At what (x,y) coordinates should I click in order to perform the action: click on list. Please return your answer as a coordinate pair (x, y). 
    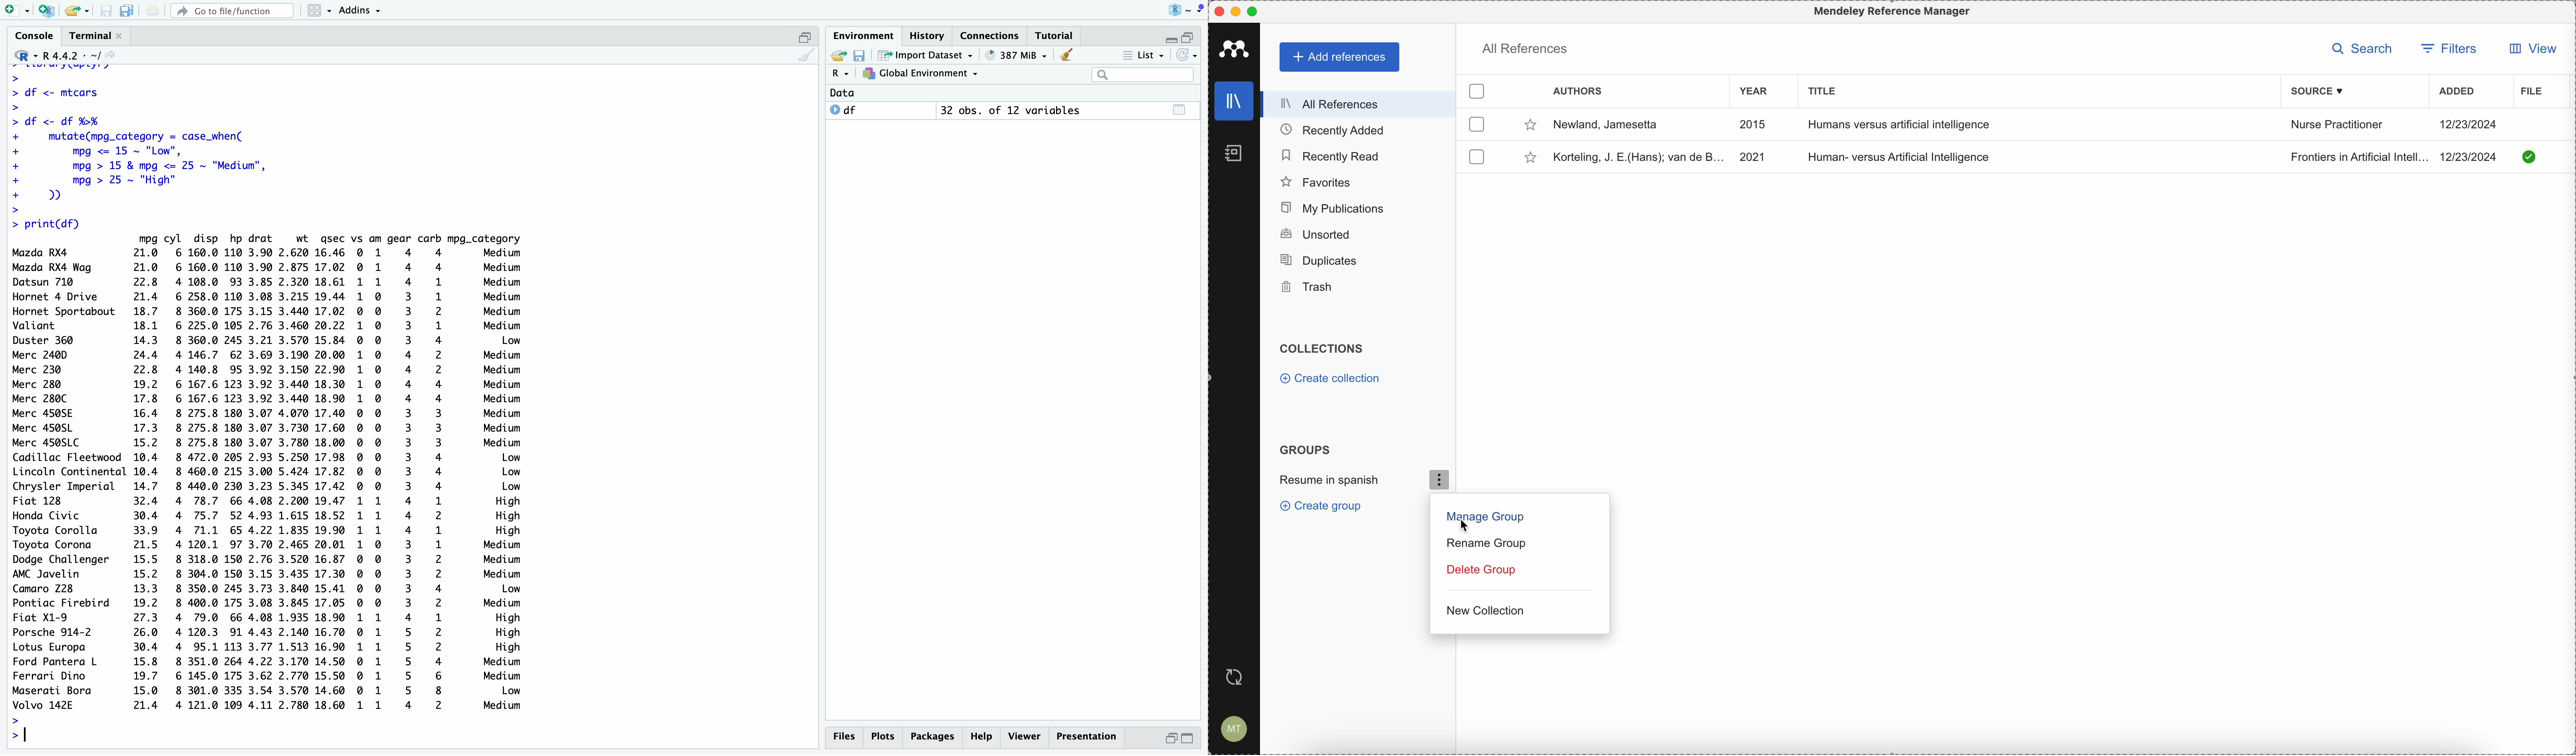
    Looking at the image, I should click on (1144, 55).